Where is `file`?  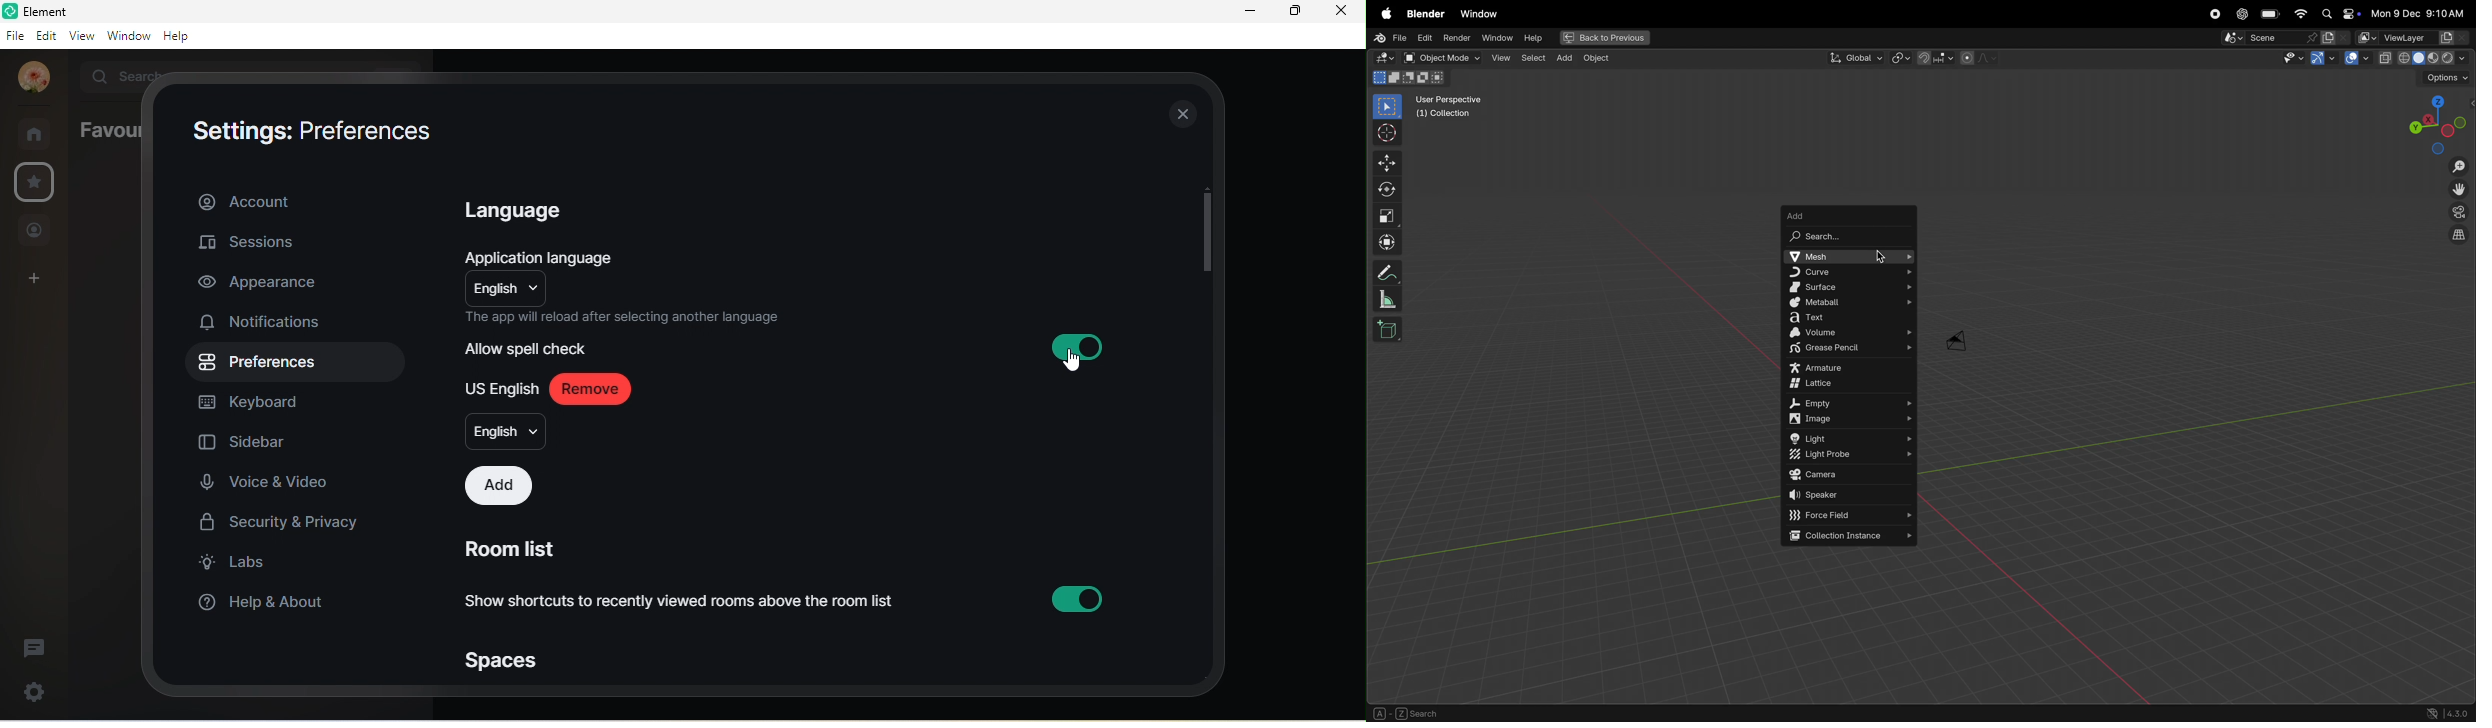 file is located at coordinates (15, 35).